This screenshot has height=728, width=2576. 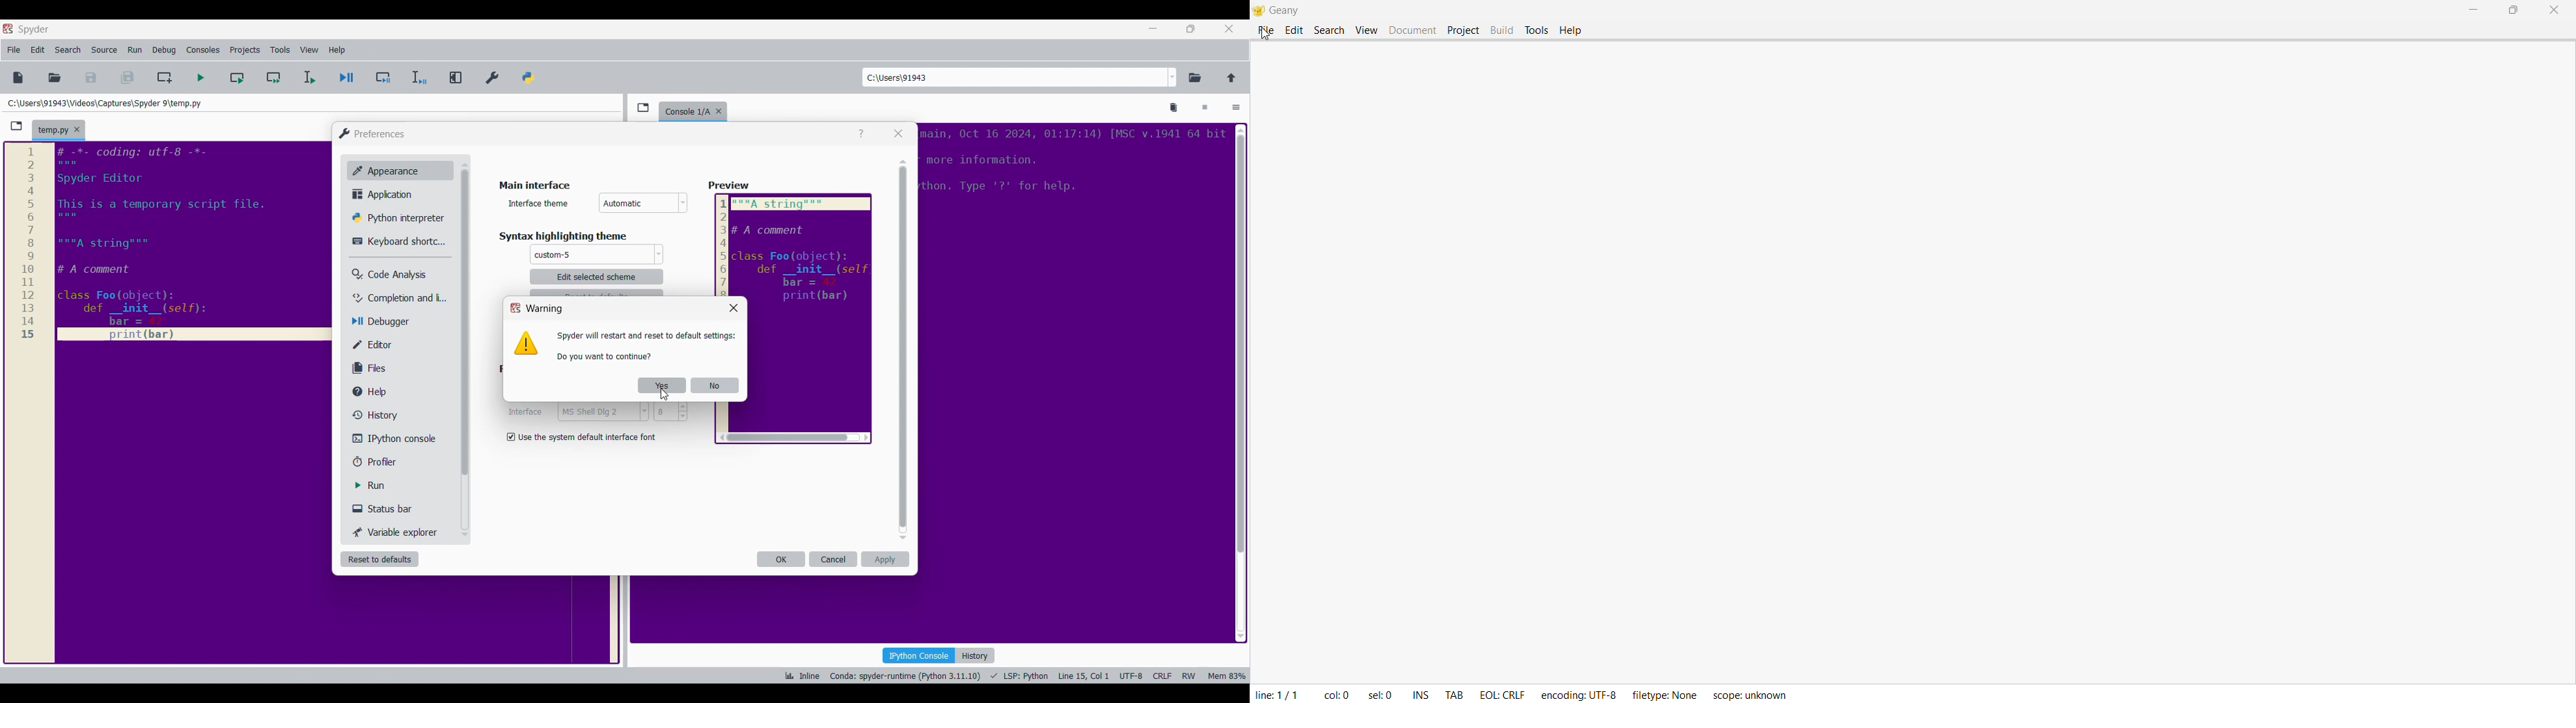 What do you see at coordinates (401, 344) in the screenshot?
I see `Editor` at bounding box center [401, 344].